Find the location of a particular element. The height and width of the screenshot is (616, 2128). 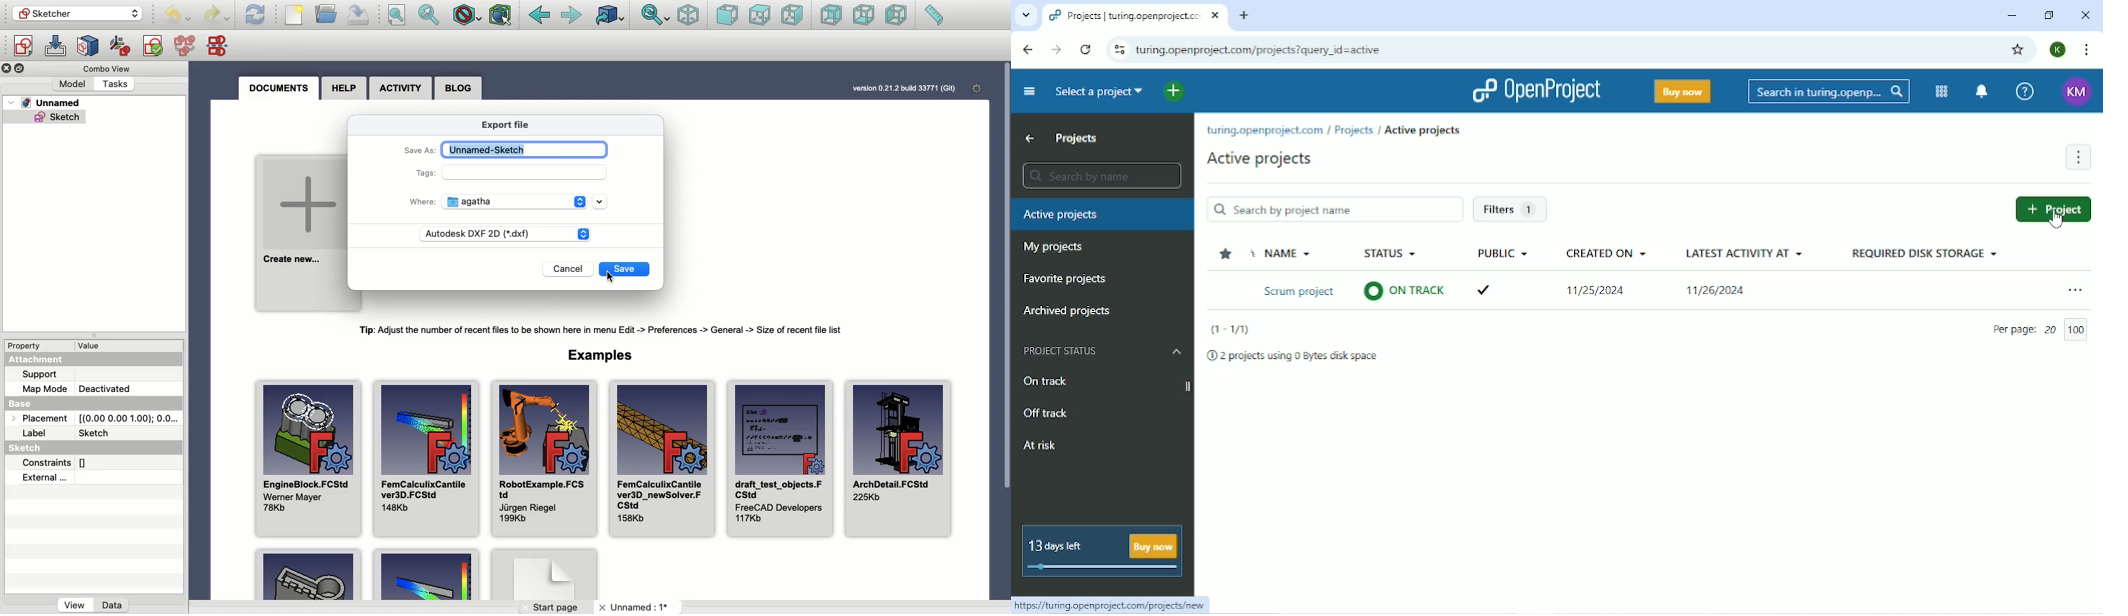

Archived projects is located at coordinates (1072, 313).